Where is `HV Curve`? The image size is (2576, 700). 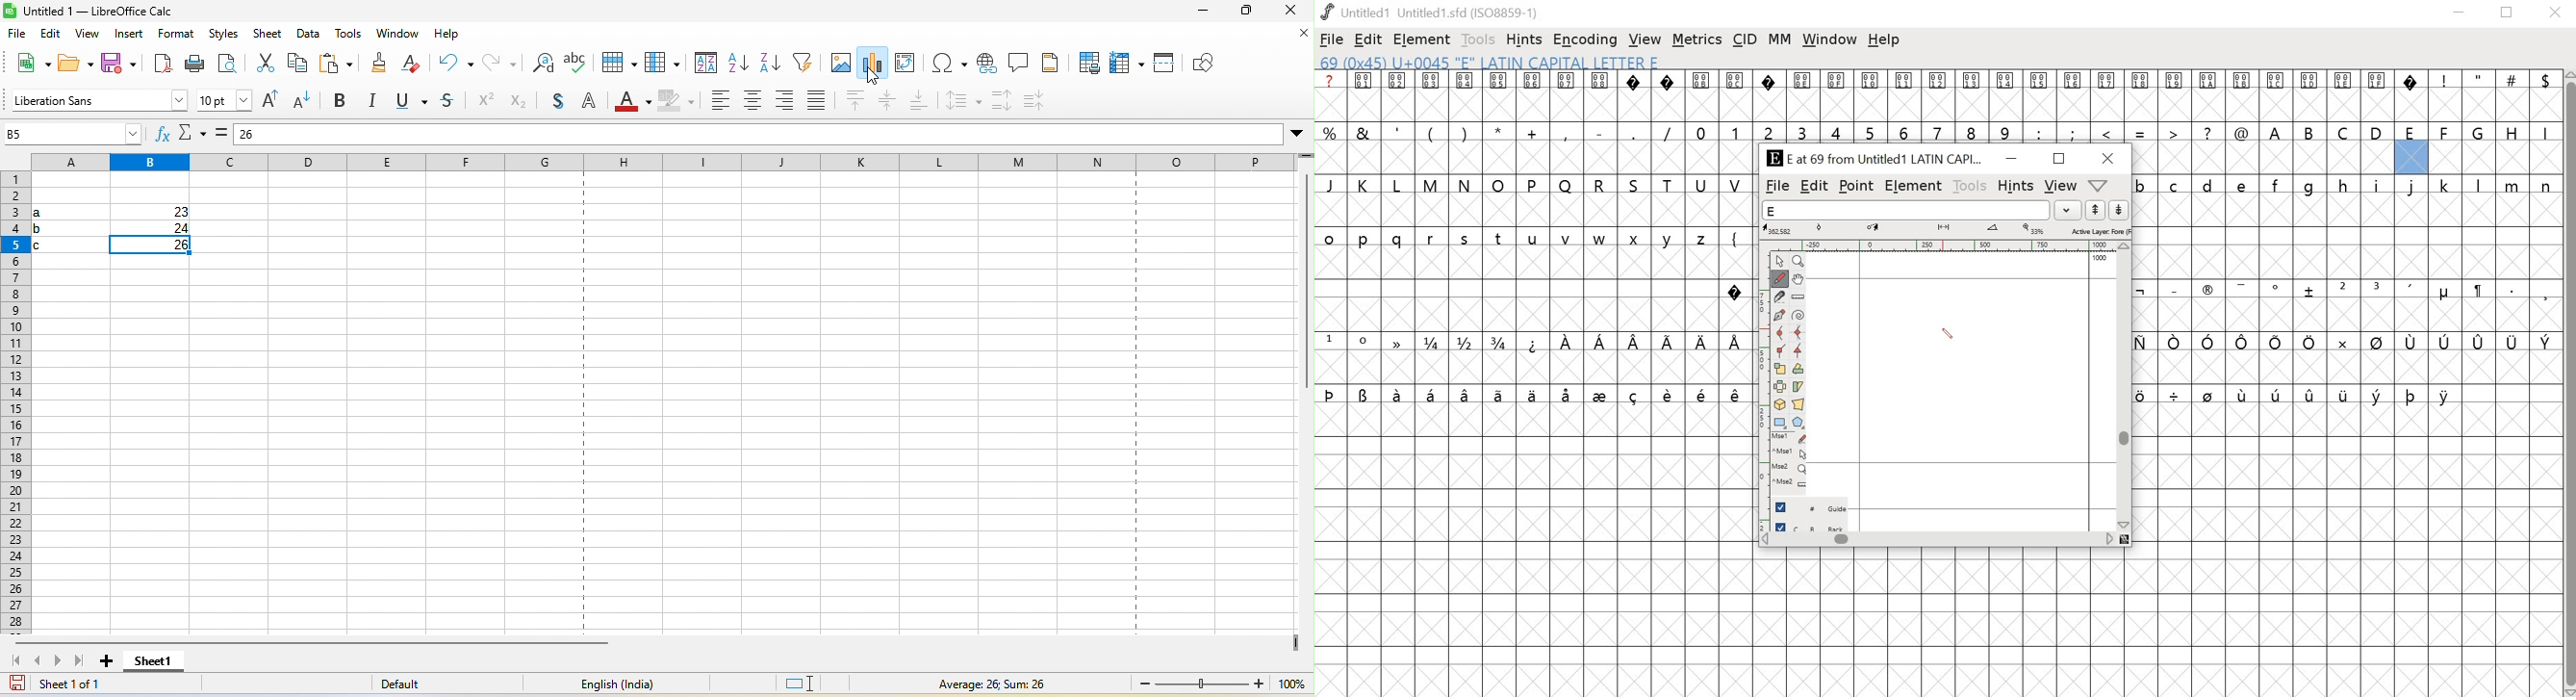 HV Curve is located at coordinates (1799, 333).